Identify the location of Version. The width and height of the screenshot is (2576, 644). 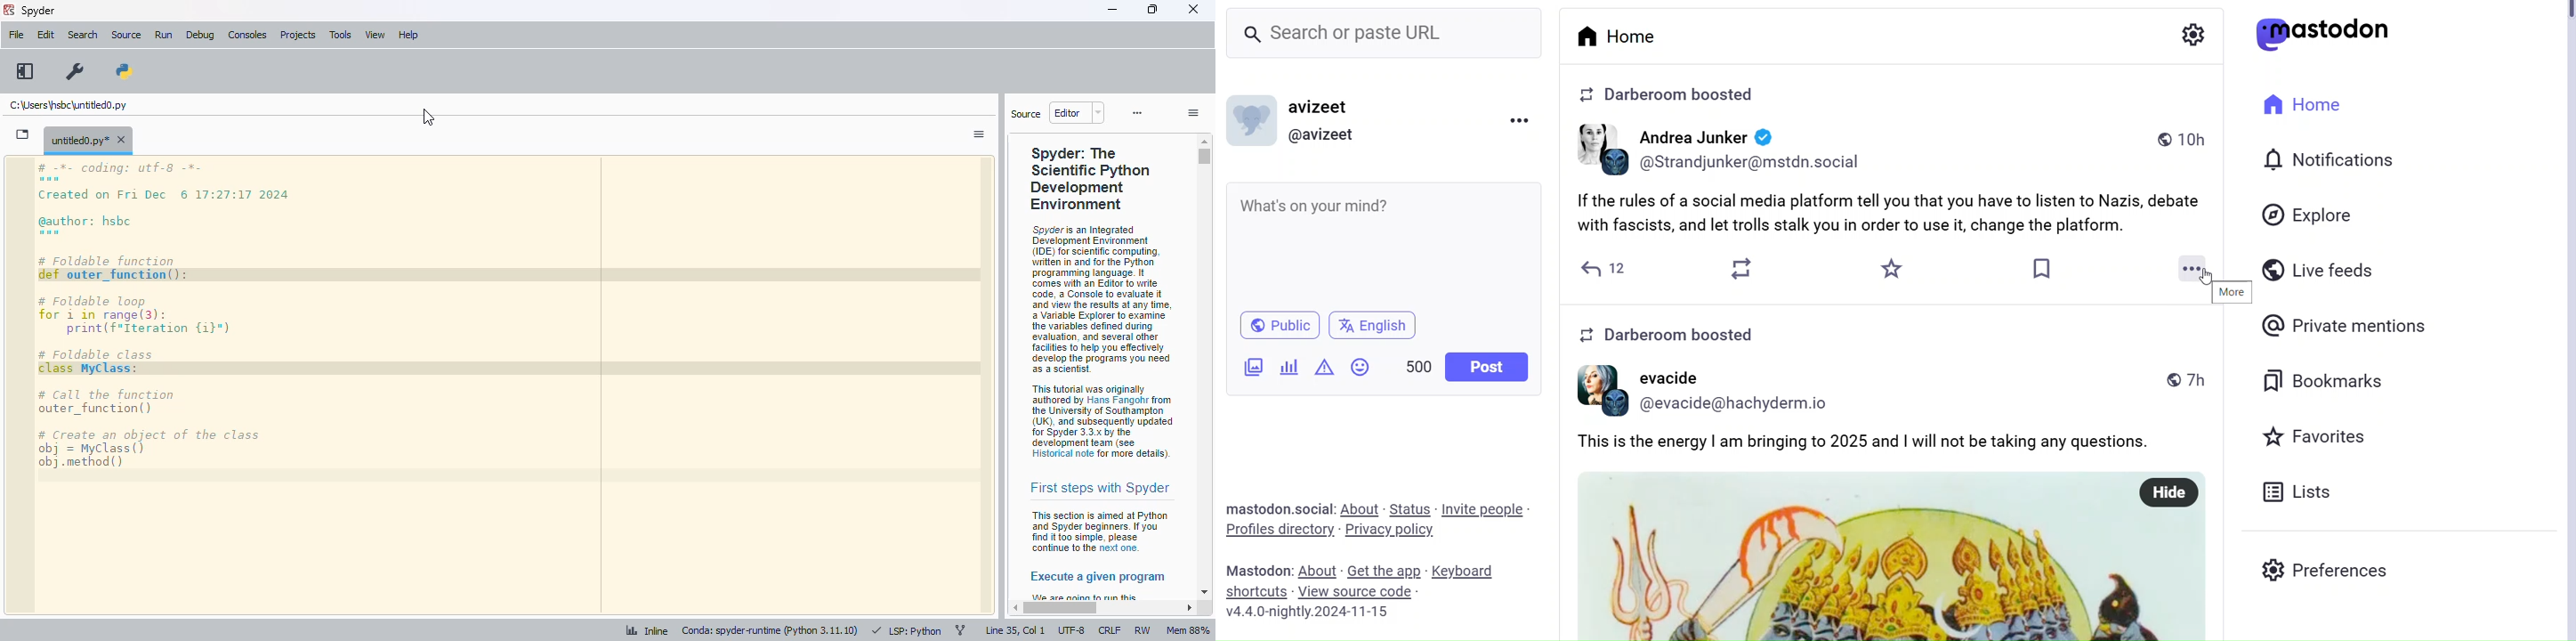
(1310, 612).